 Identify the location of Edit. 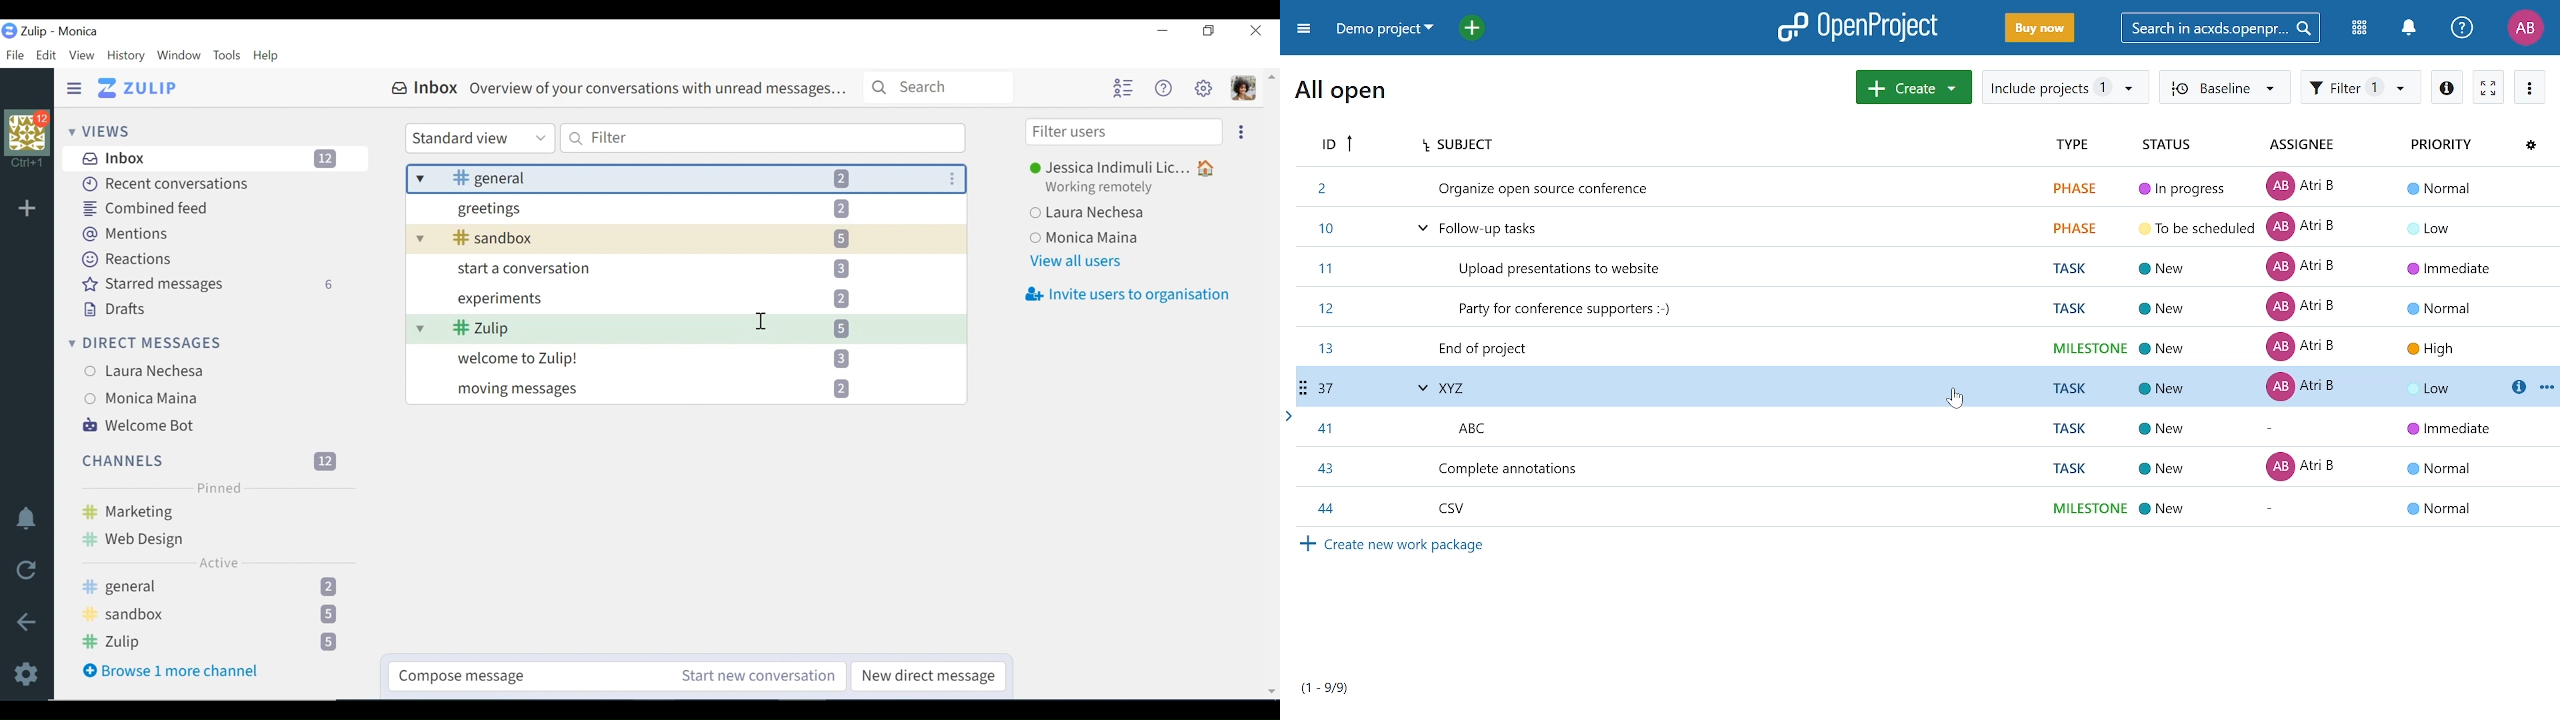
(47, 55).